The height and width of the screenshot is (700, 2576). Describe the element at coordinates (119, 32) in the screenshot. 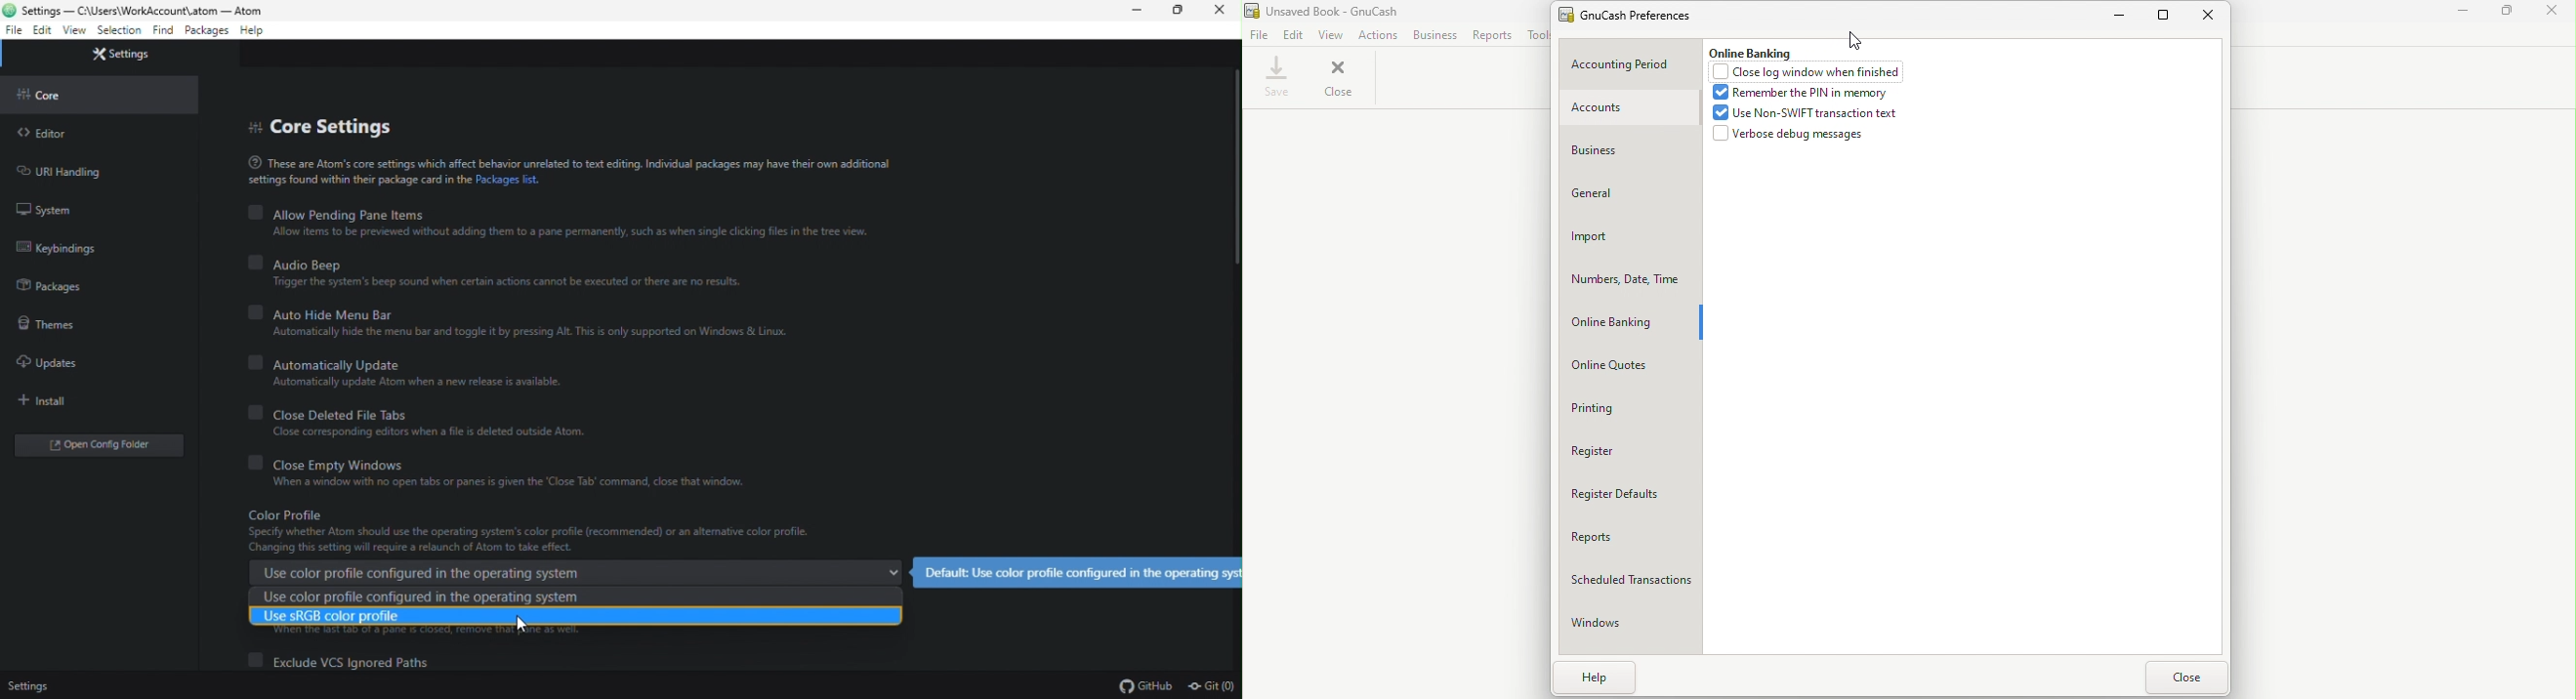

I see `selection` at that location.